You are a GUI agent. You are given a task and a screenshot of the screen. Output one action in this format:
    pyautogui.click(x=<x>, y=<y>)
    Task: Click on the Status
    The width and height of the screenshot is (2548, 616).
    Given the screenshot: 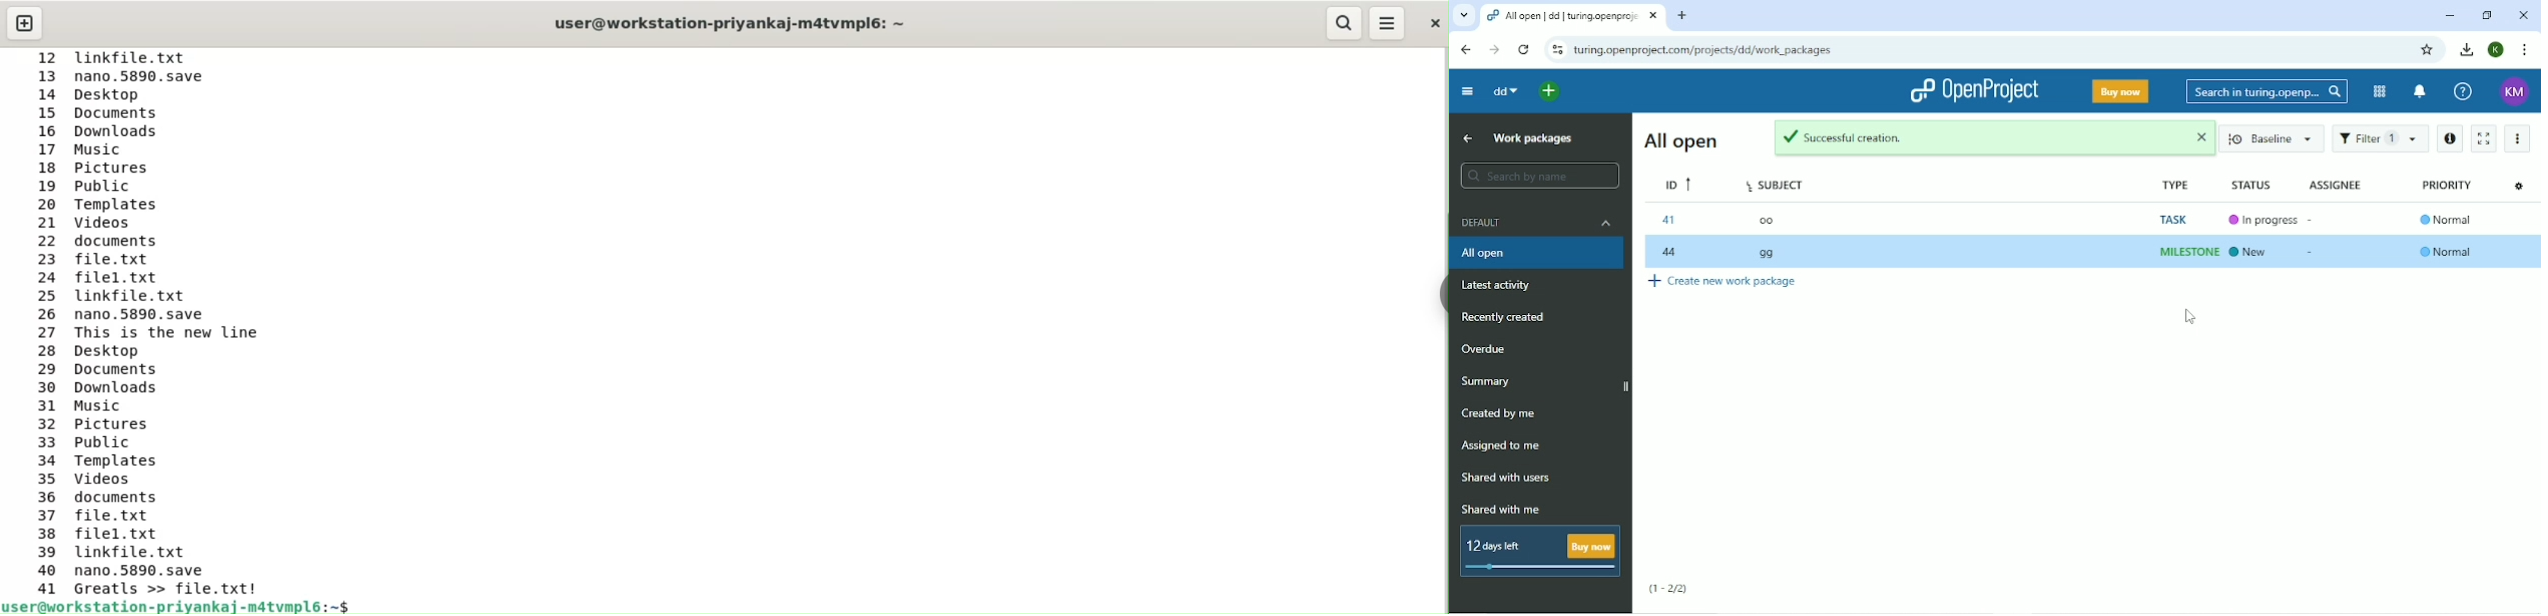 What is the action you would take?
    pyautogui.click(x=2250, y=186)
    